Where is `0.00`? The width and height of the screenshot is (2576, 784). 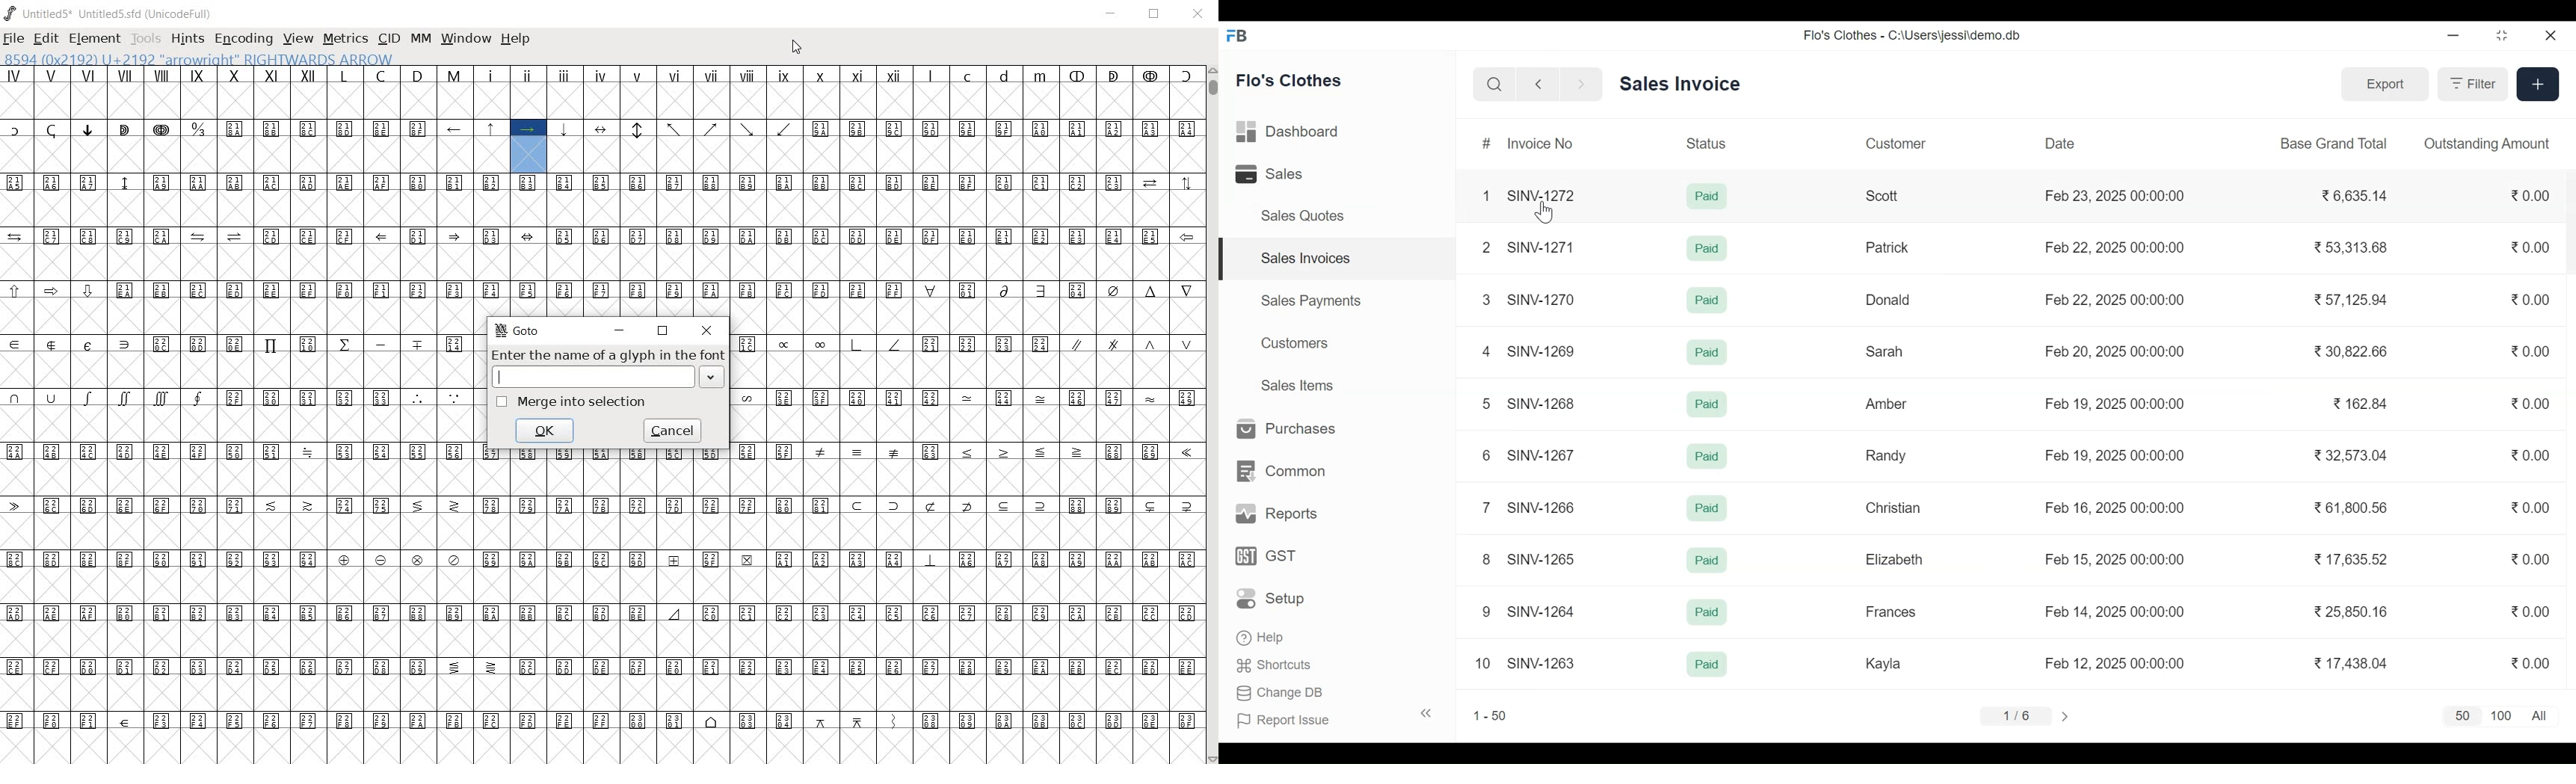
0.00 is located at coordinates (2531, 298).